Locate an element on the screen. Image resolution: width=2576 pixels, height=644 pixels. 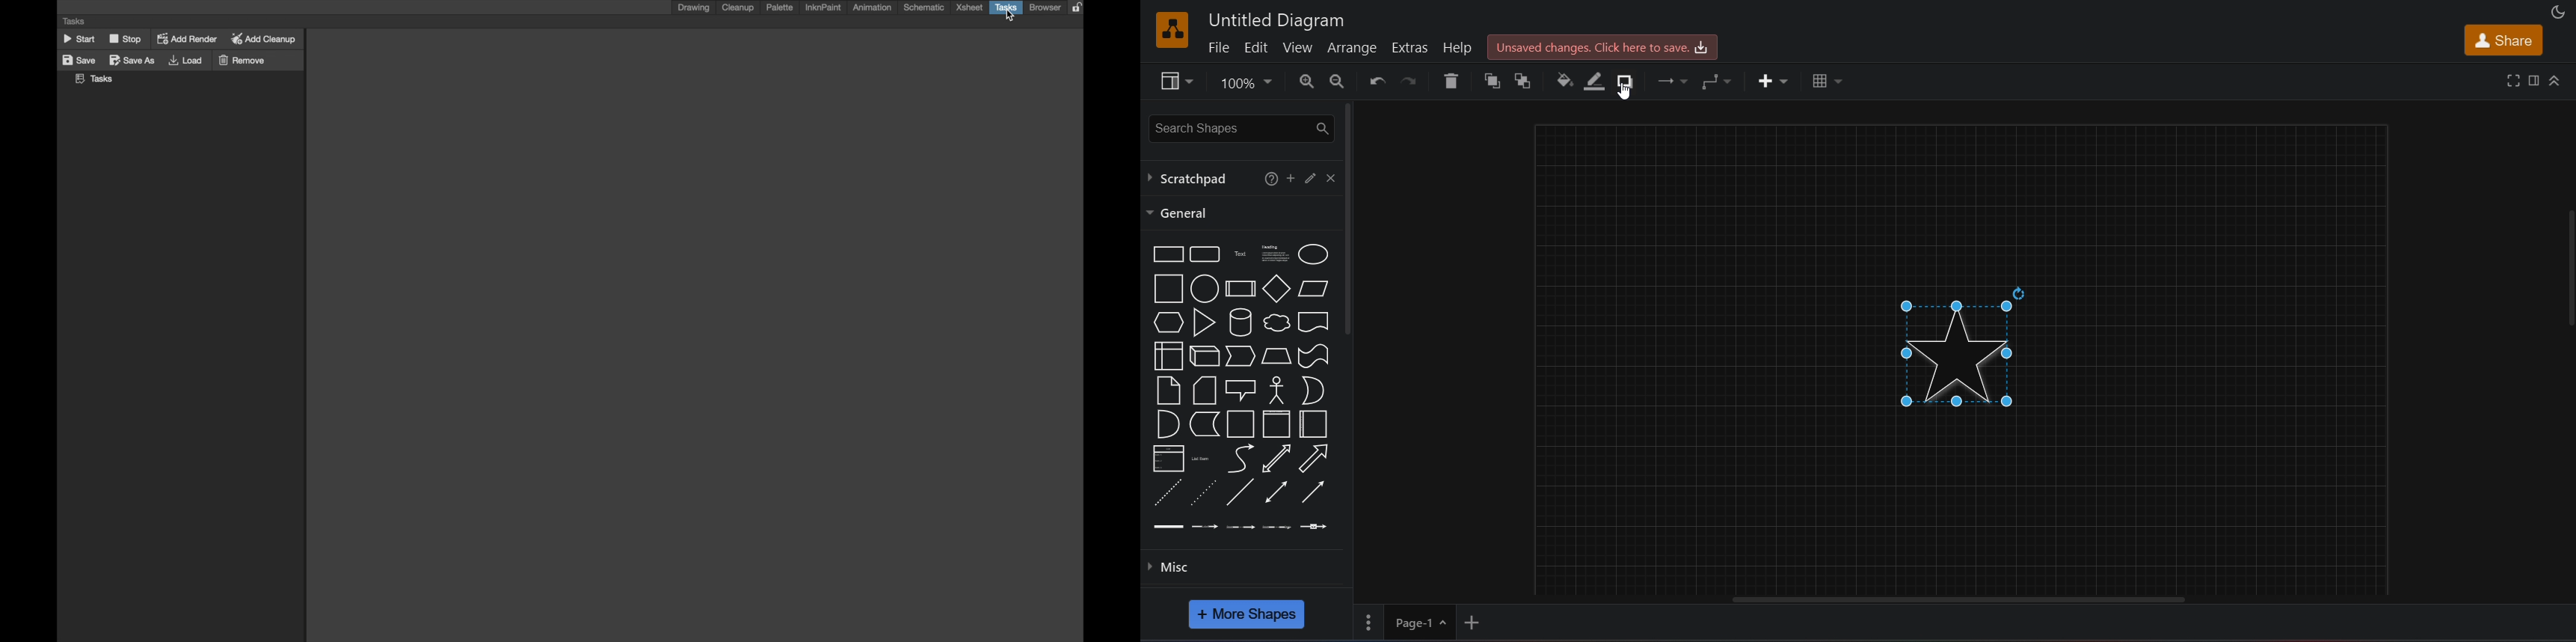
zoom is located at coordinates (1244, 82).